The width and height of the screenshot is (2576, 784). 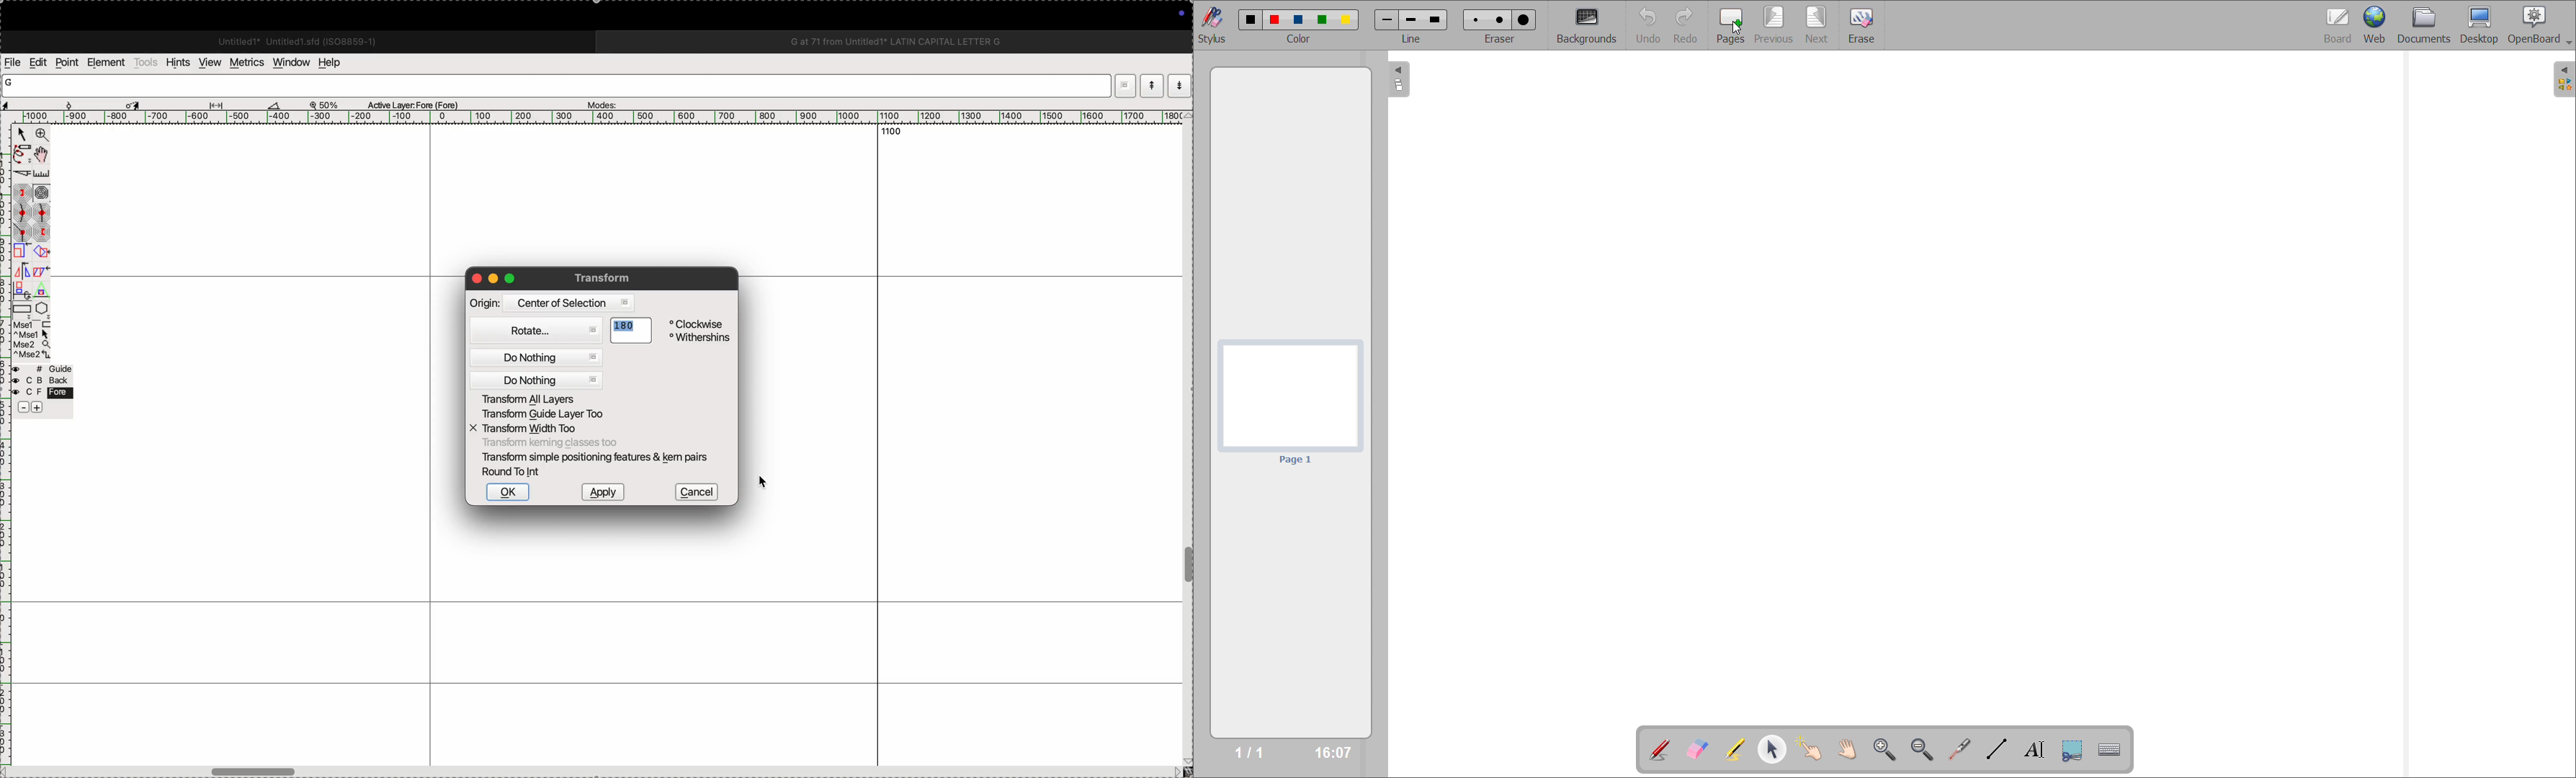 What do you see at coordinates (22, 291) in the screenshot?
I see `3D rotate` at bounding box center [22, 291].